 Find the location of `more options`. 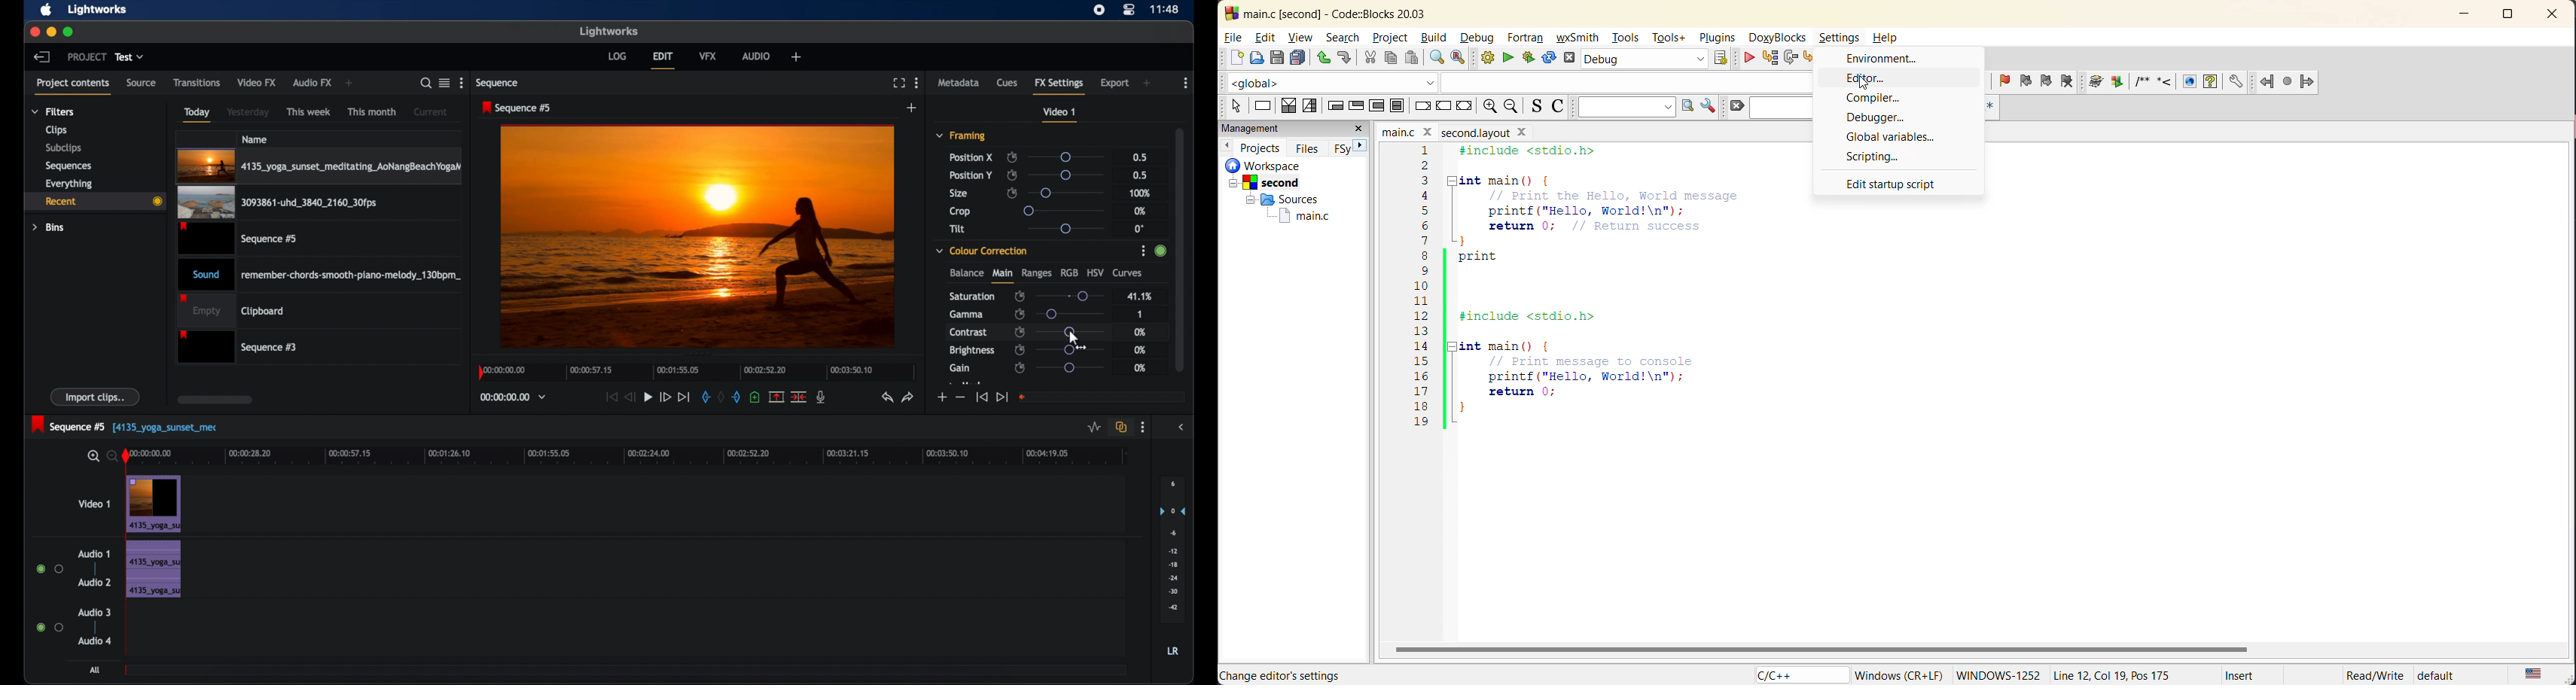

more options is located at coordinates (461, 83).